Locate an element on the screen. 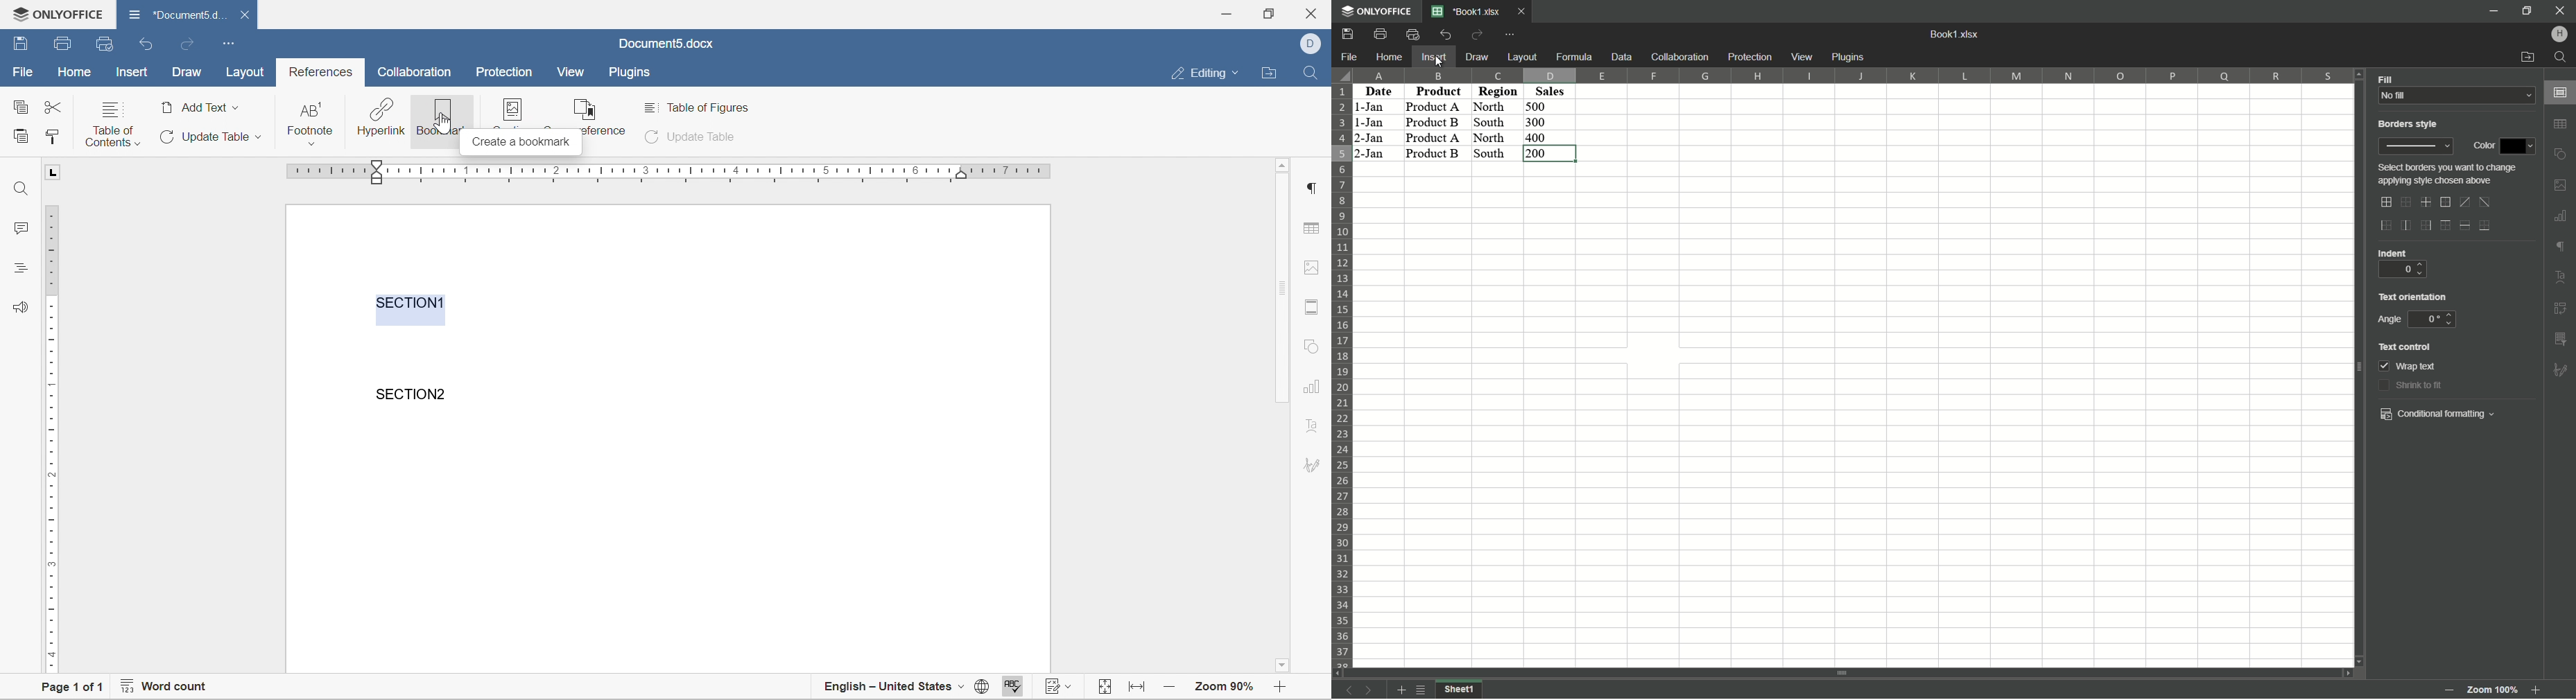  book1.xlsx is located at coordinates (1956, 34).